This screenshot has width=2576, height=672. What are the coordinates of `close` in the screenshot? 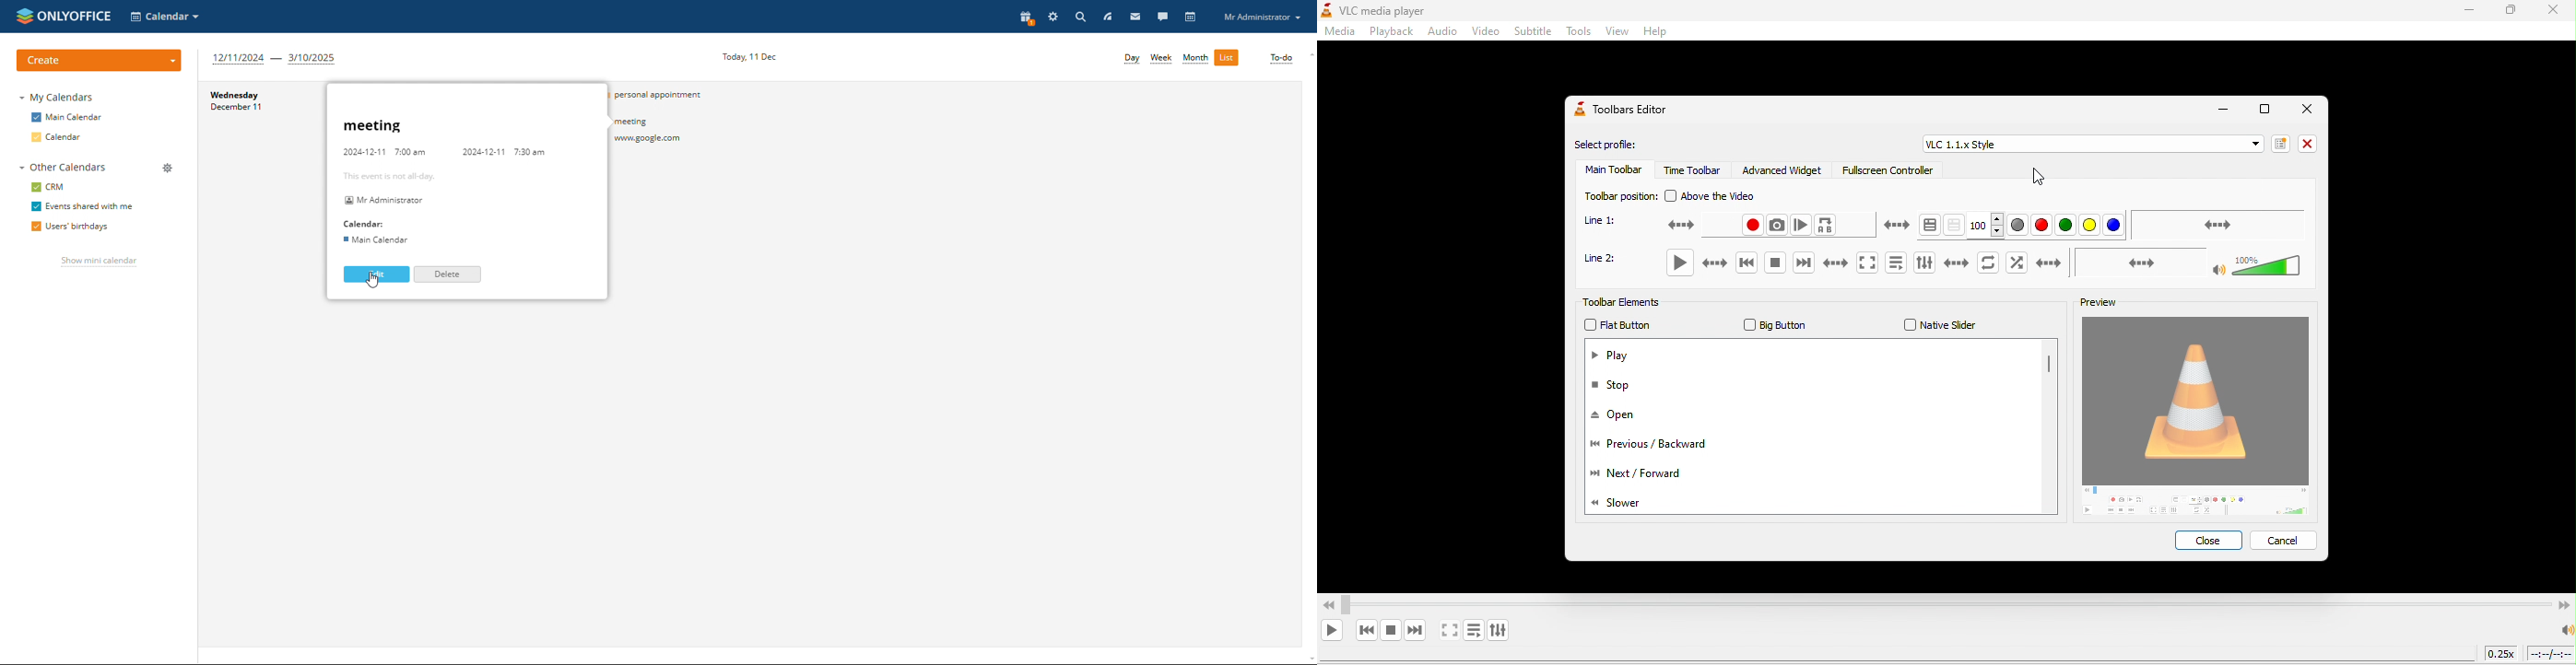 It's located at (2212, 542).